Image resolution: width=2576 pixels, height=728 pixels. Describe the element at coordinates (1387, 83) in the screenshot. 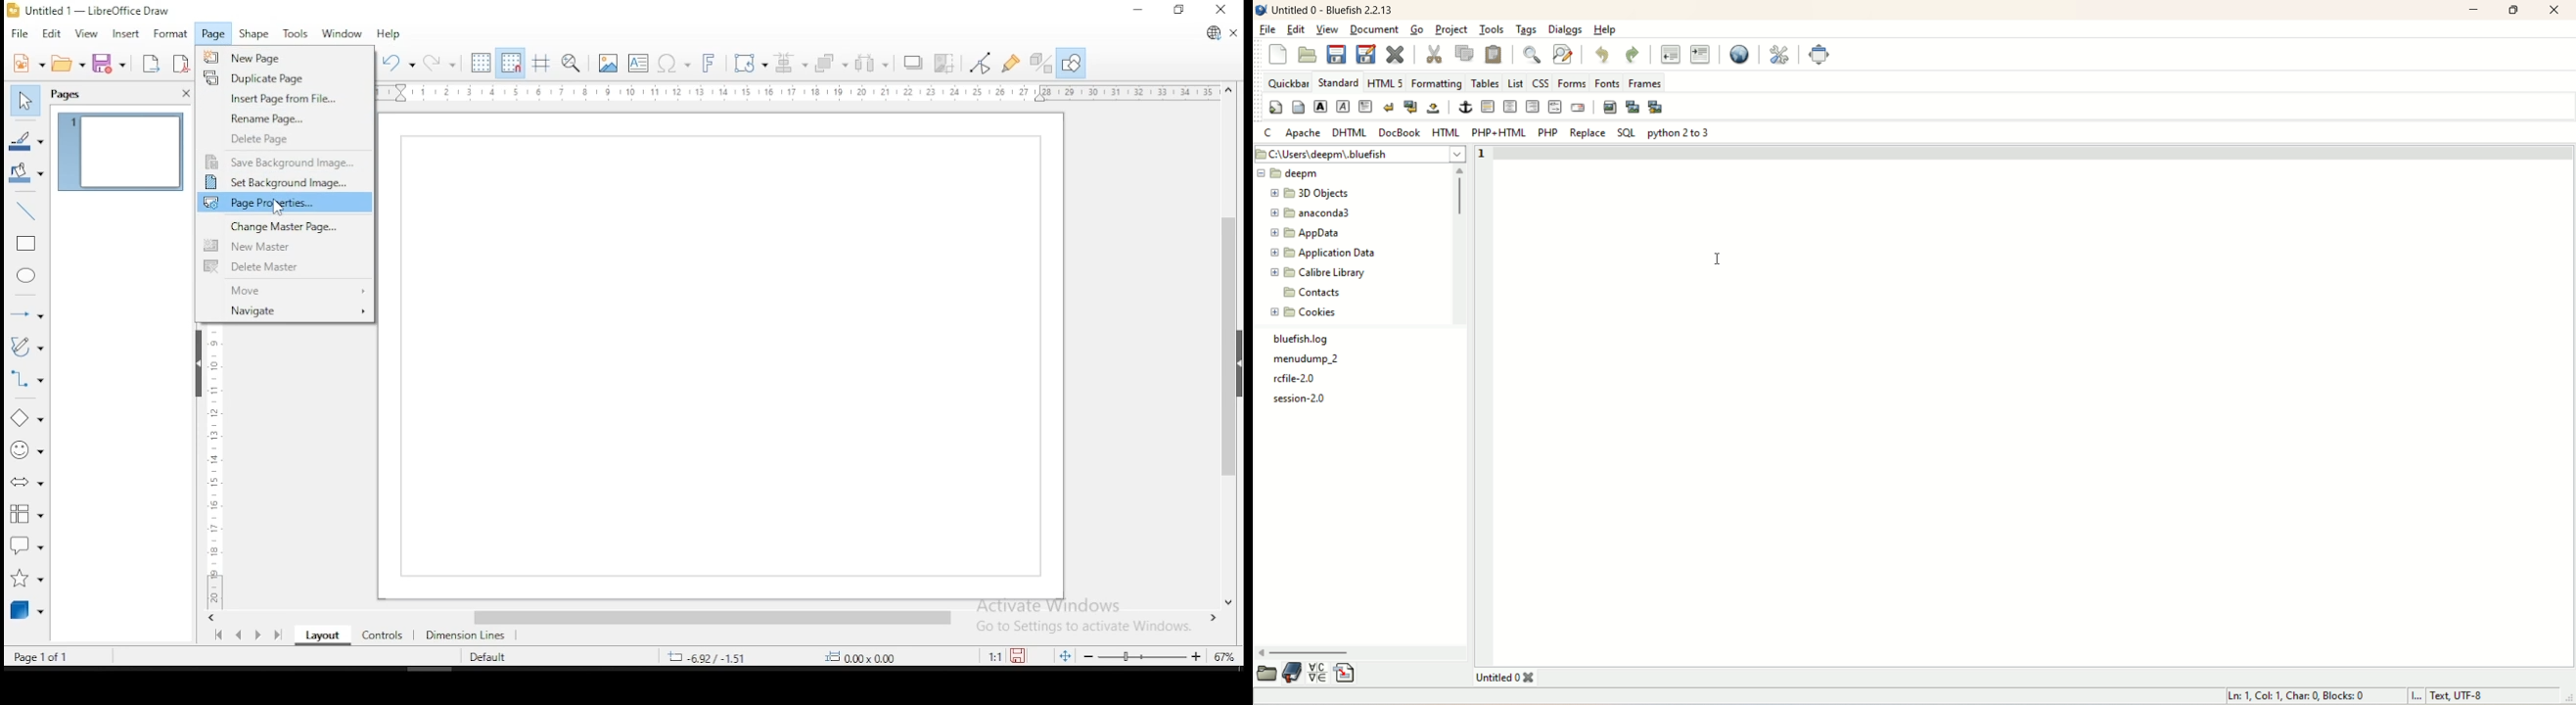

I see `HTML 5` at that location.